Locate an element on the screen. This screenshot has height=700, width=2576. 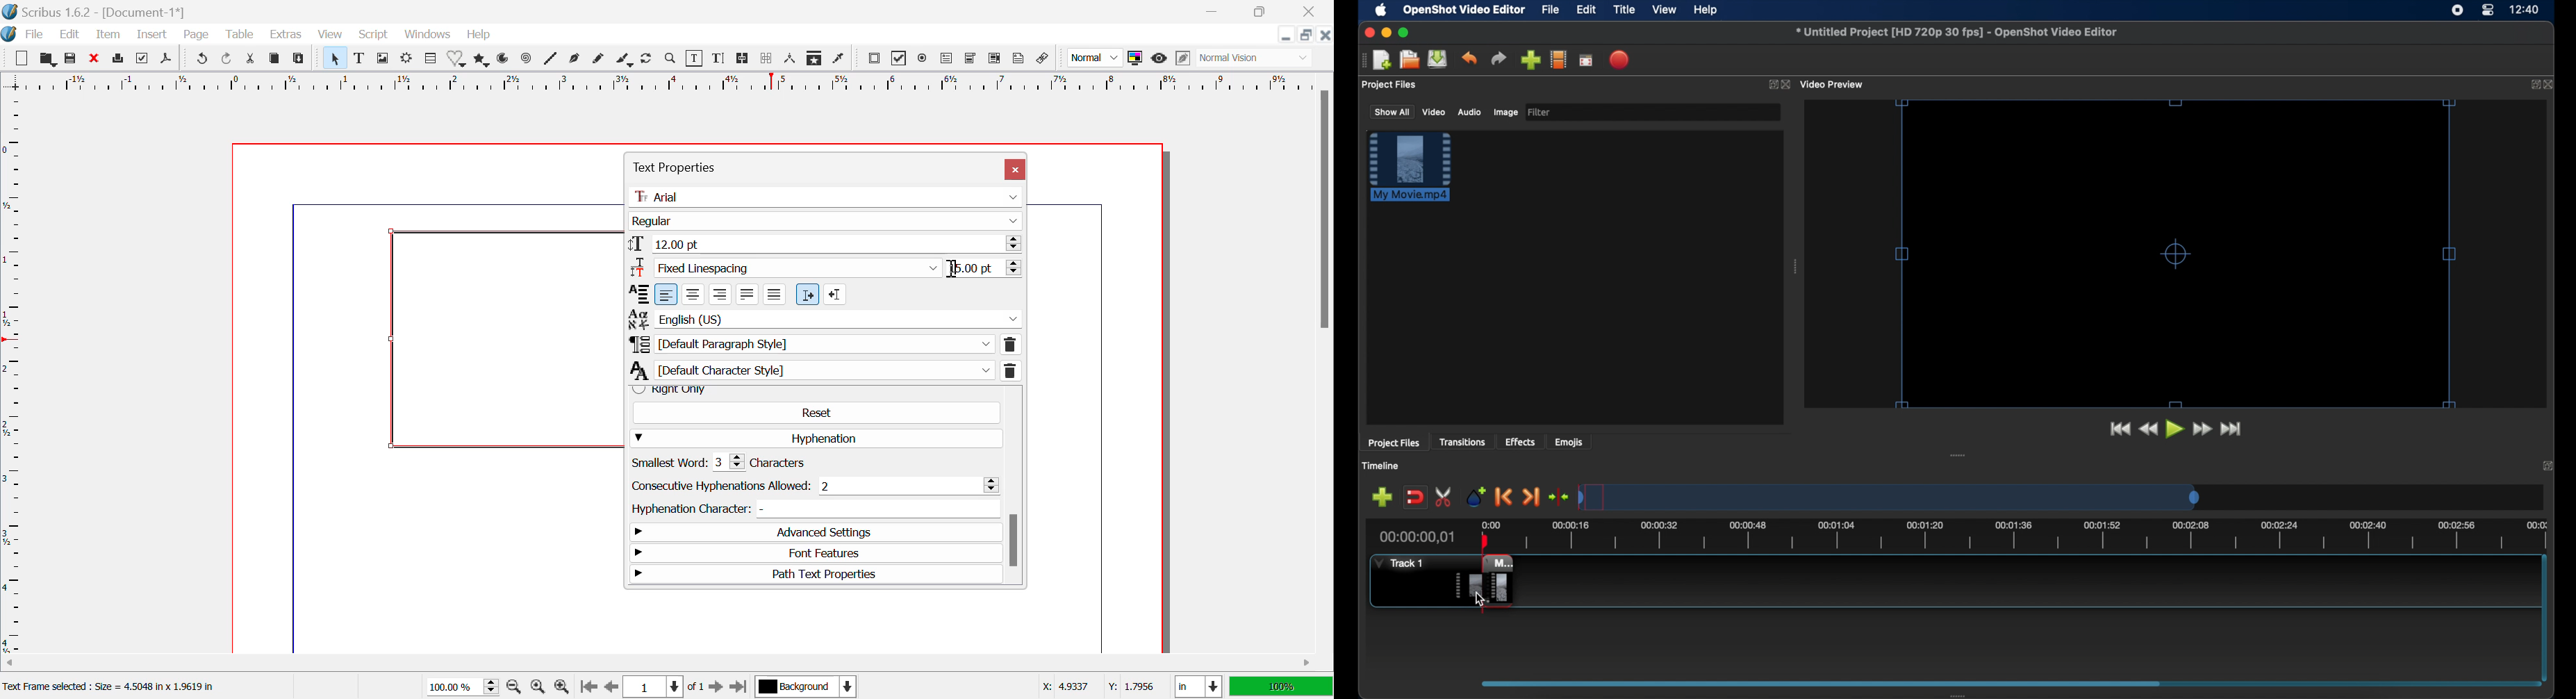
Zoom In is located at coordinates (561, 687).